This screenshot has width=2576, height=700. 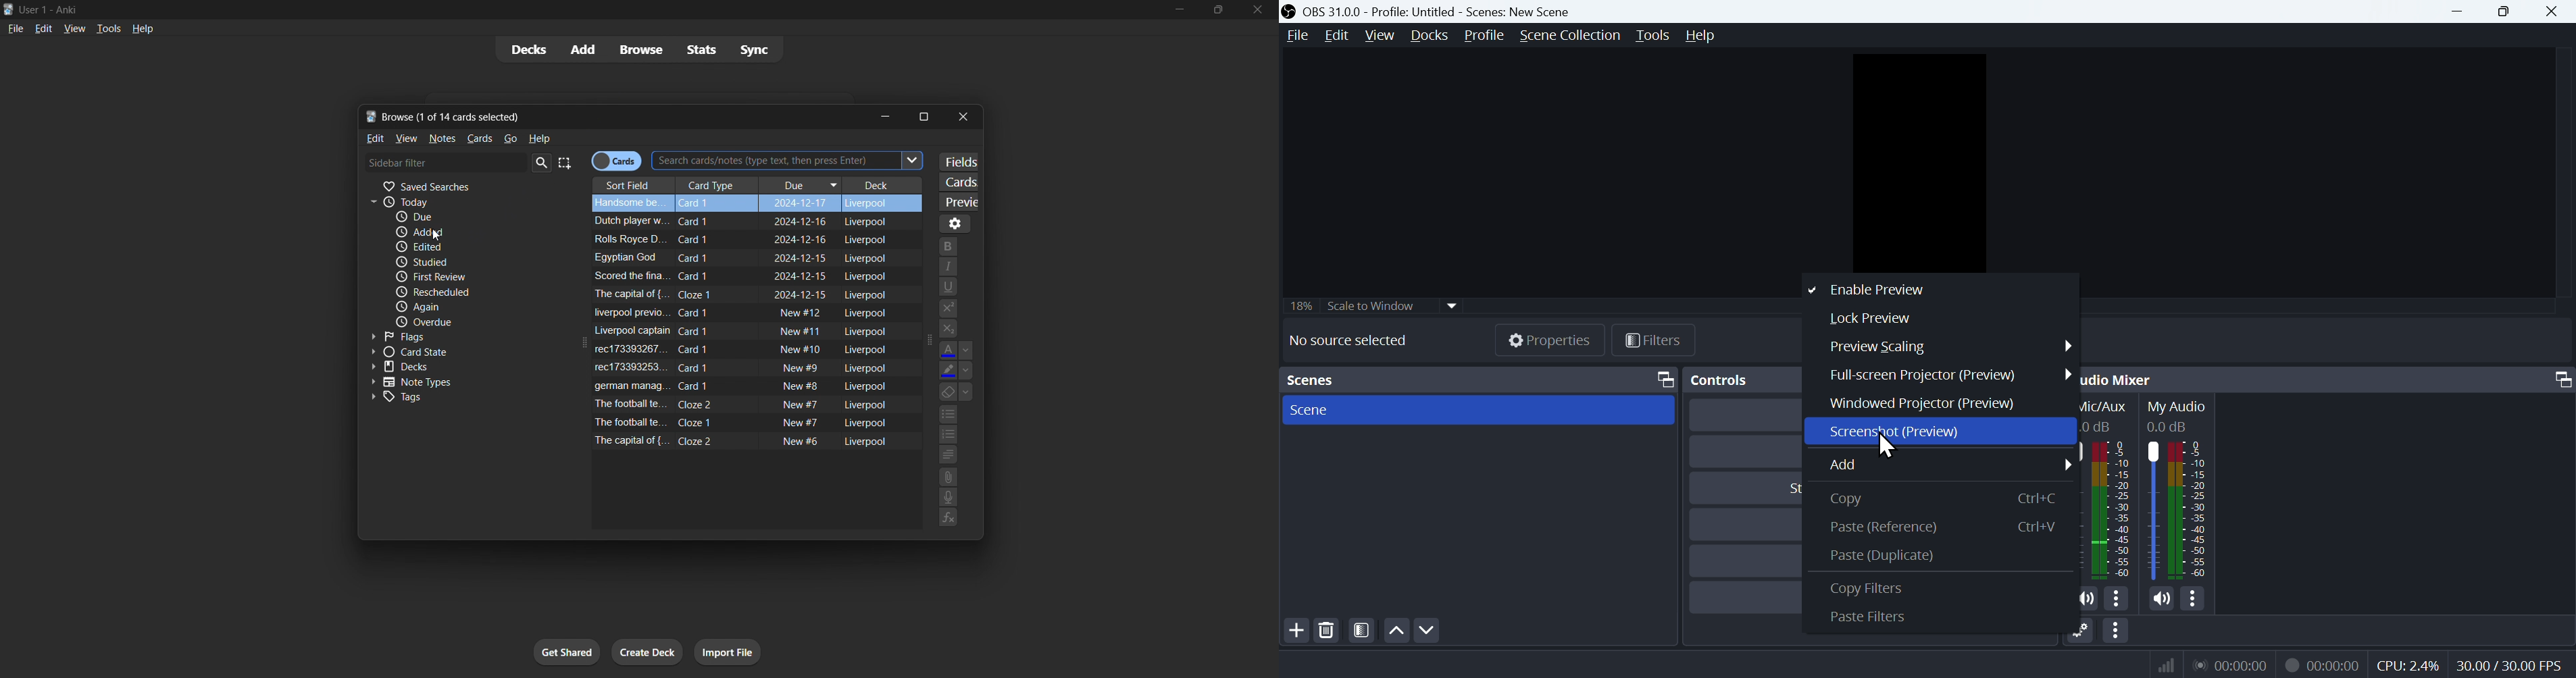 What do you see at coordinates (1294, 36) in the screenshot?
I see `File` at bounding box center [1294, 36].